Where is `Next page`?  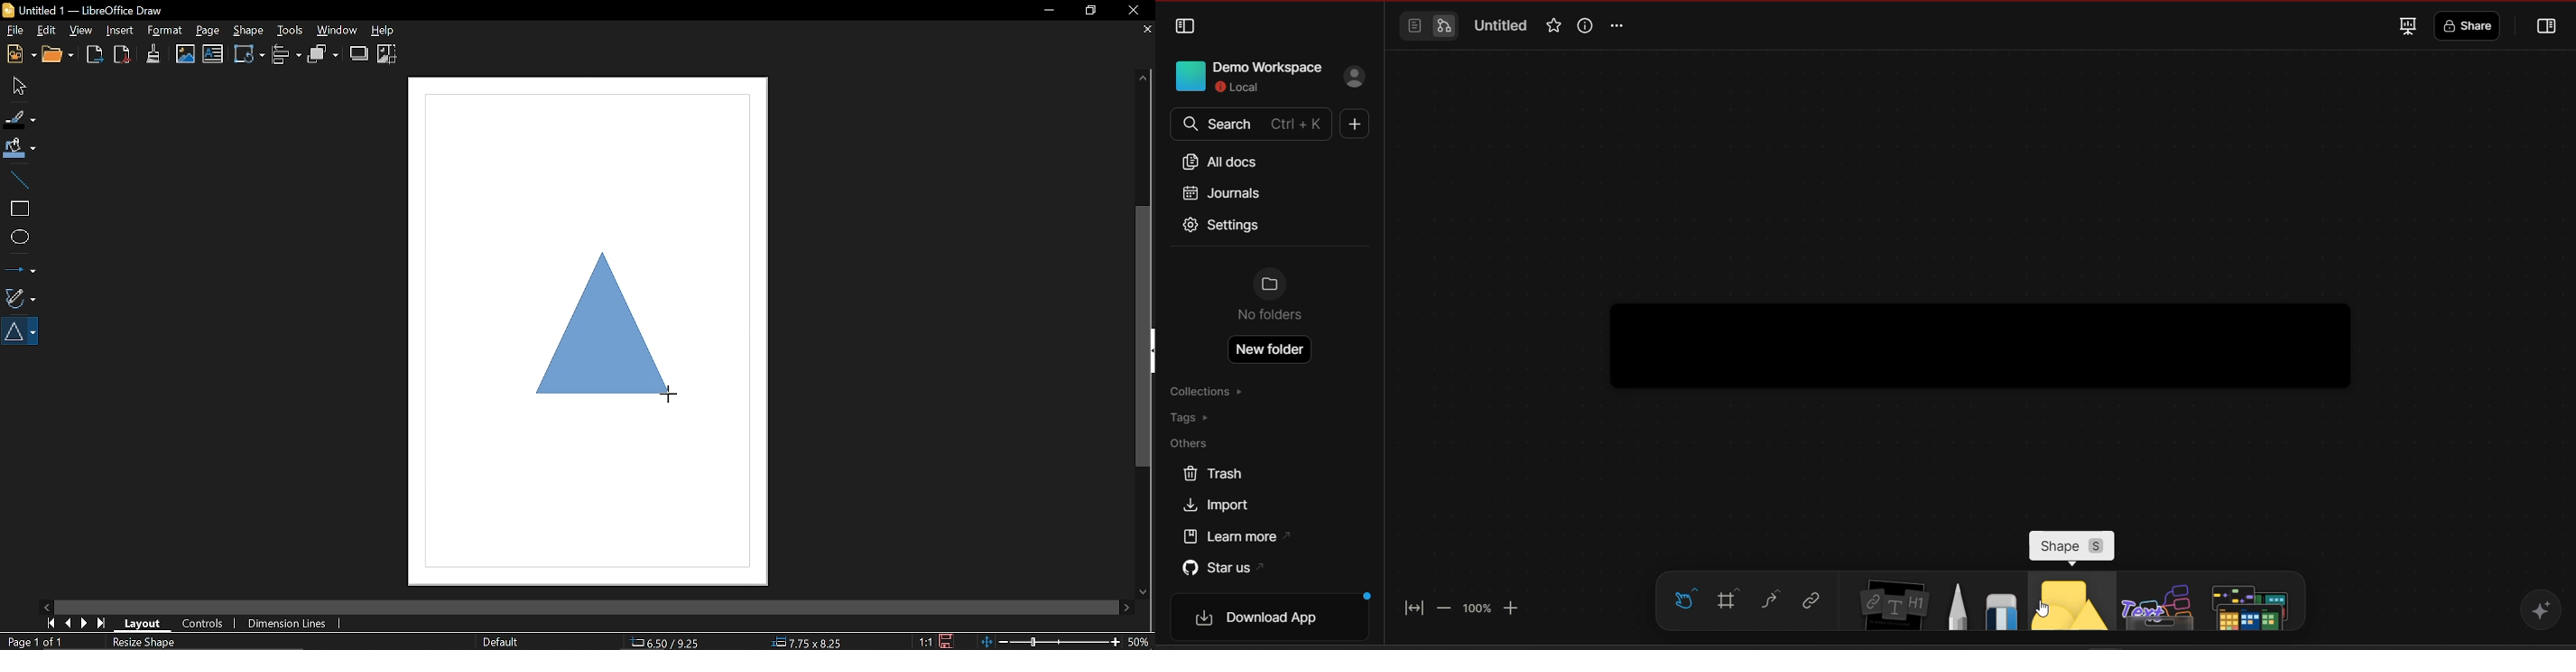 Next page is located at coordinates (85, 623).